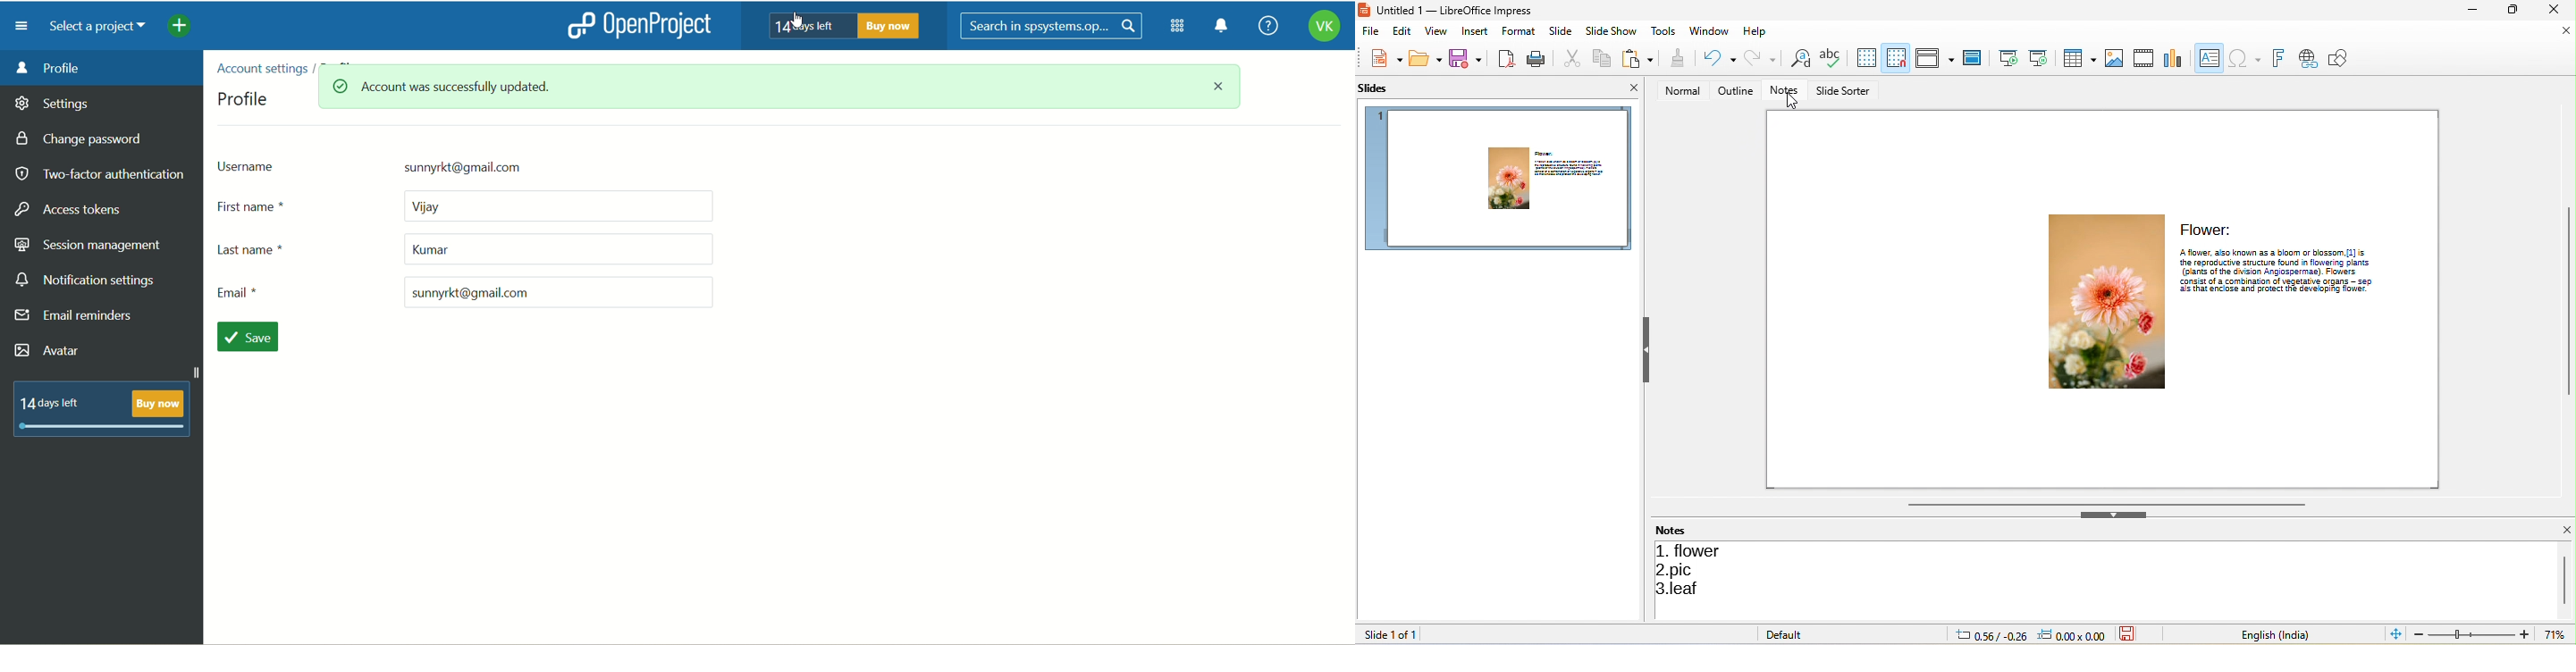 This screenshot has width=2576, height=672. What do you see at coordinates (1862, 58) in the screenshot?
I see `display grids` at bounding box center [1862, 58].